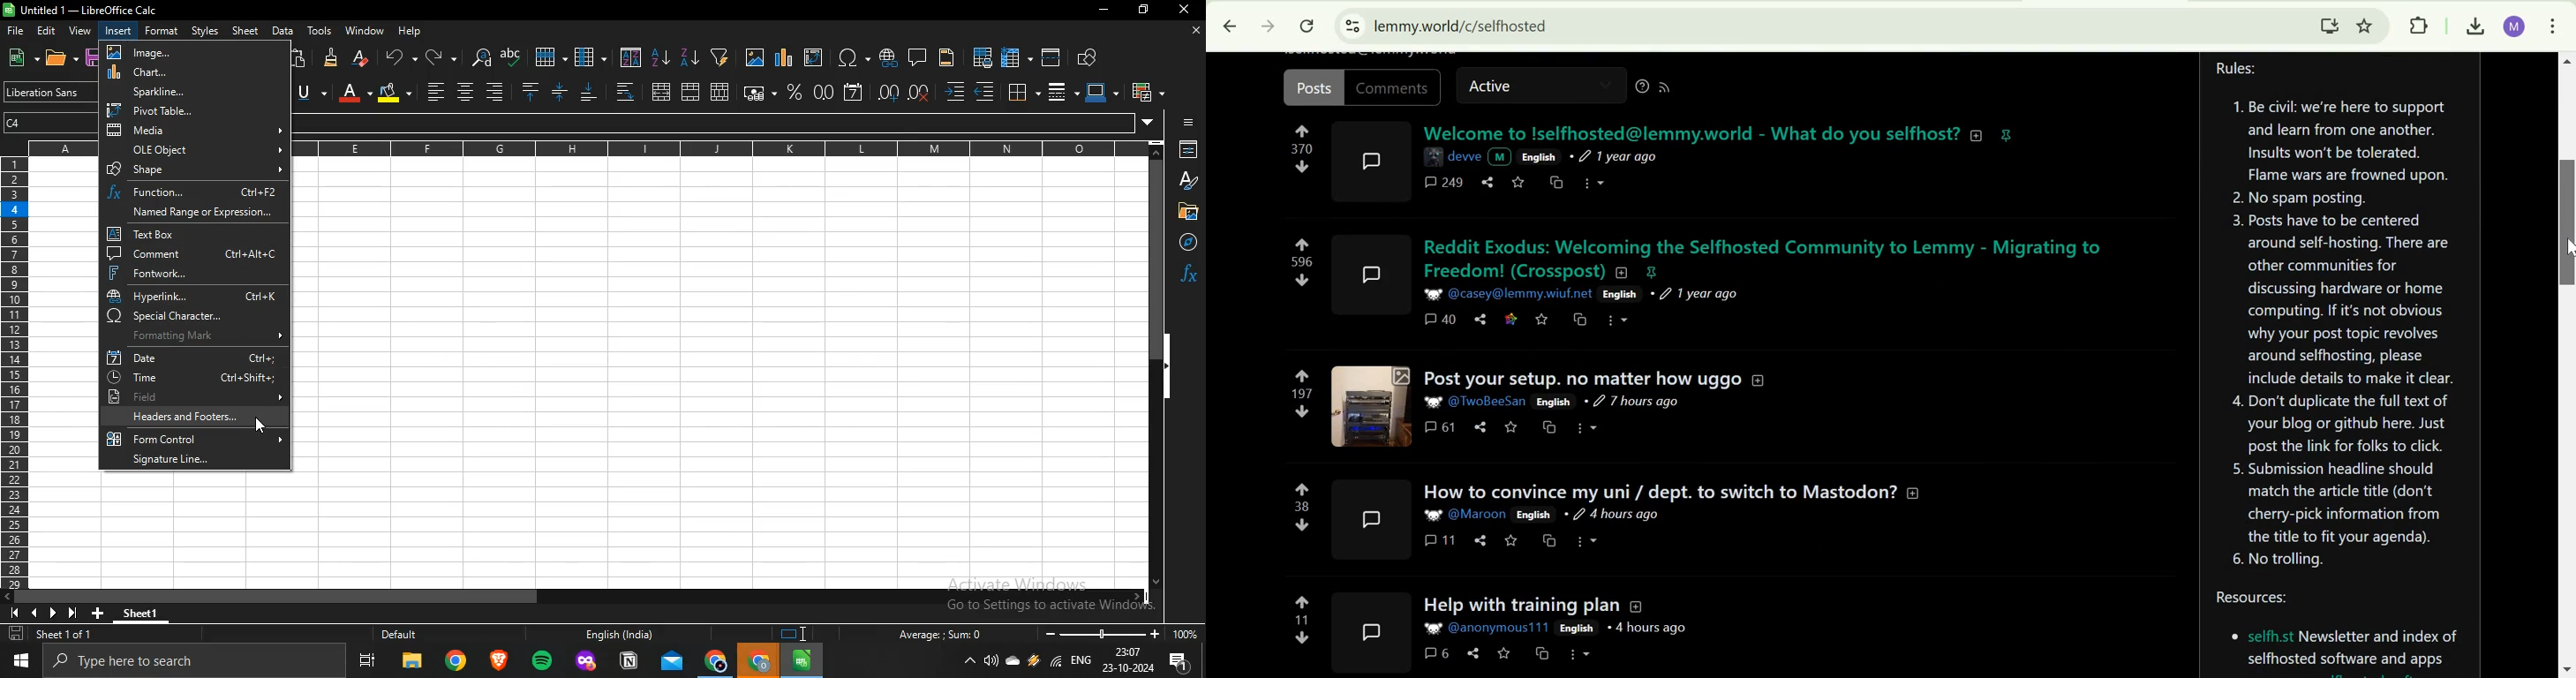  Describe the element at coordinates (463, 92) in the screenshot. I see `center align` at that location.